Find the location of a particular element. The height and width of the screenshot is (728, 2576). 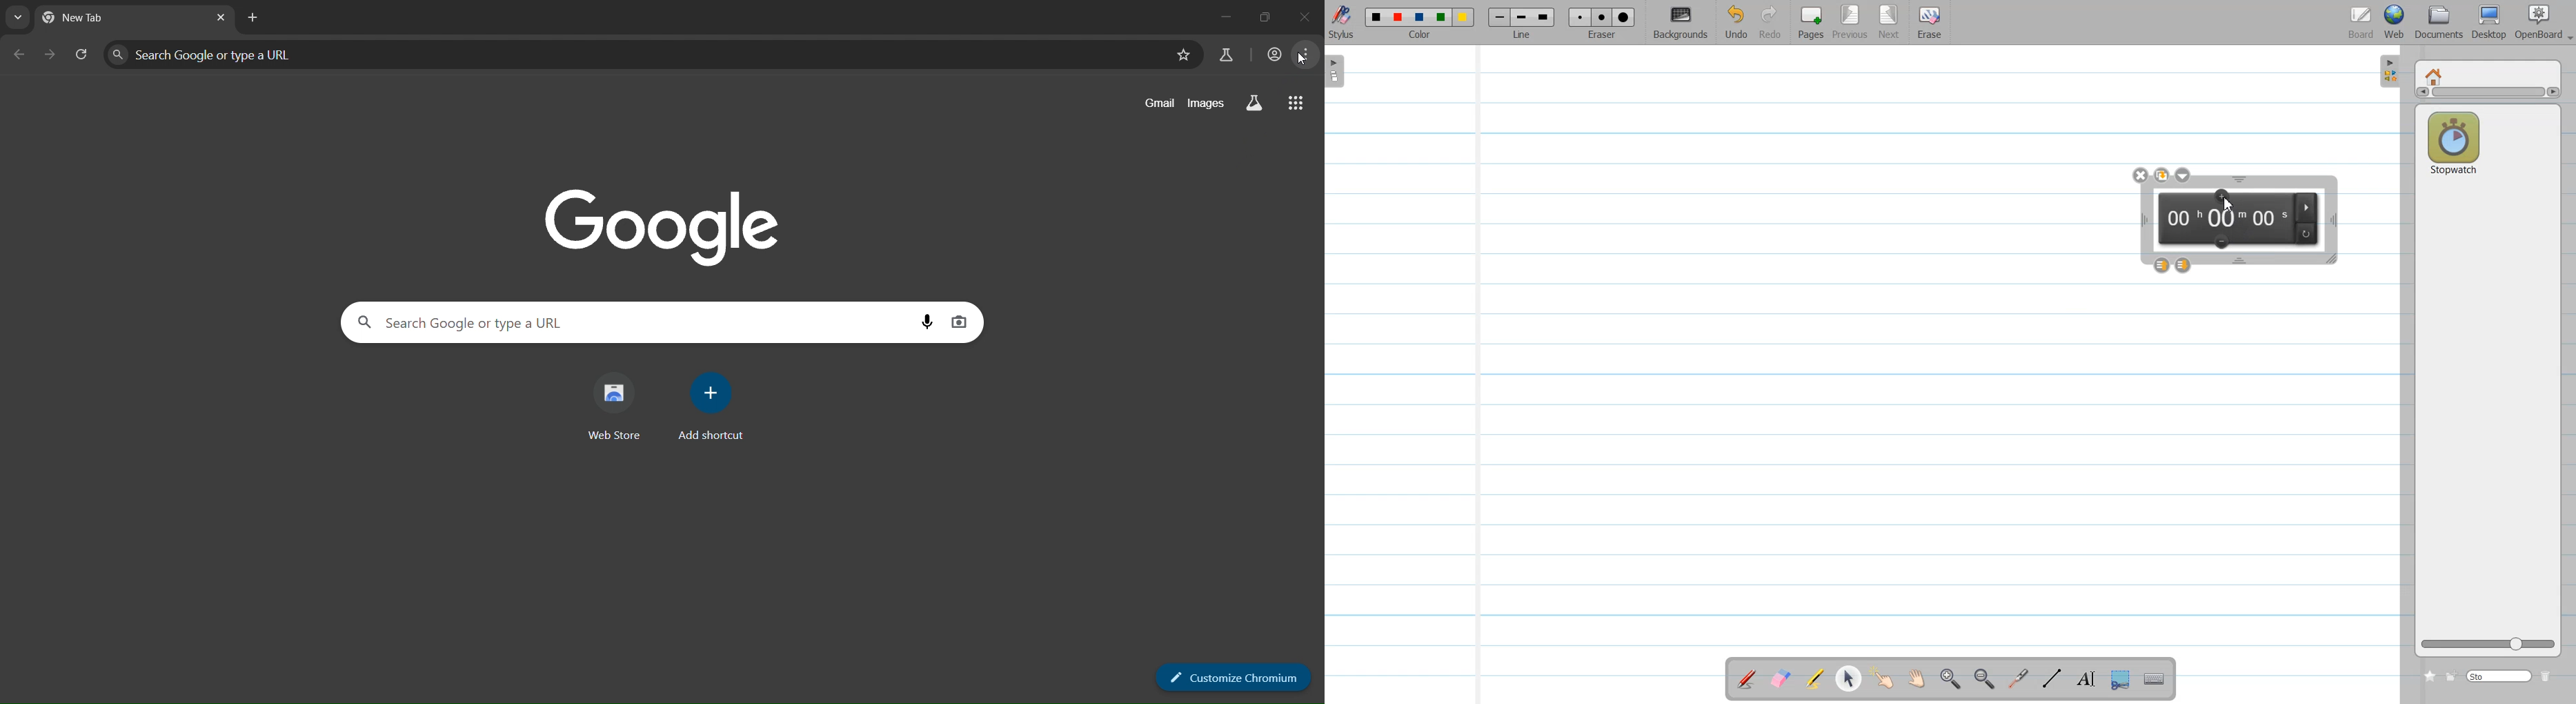

account is located at coordinates (1275, 52).